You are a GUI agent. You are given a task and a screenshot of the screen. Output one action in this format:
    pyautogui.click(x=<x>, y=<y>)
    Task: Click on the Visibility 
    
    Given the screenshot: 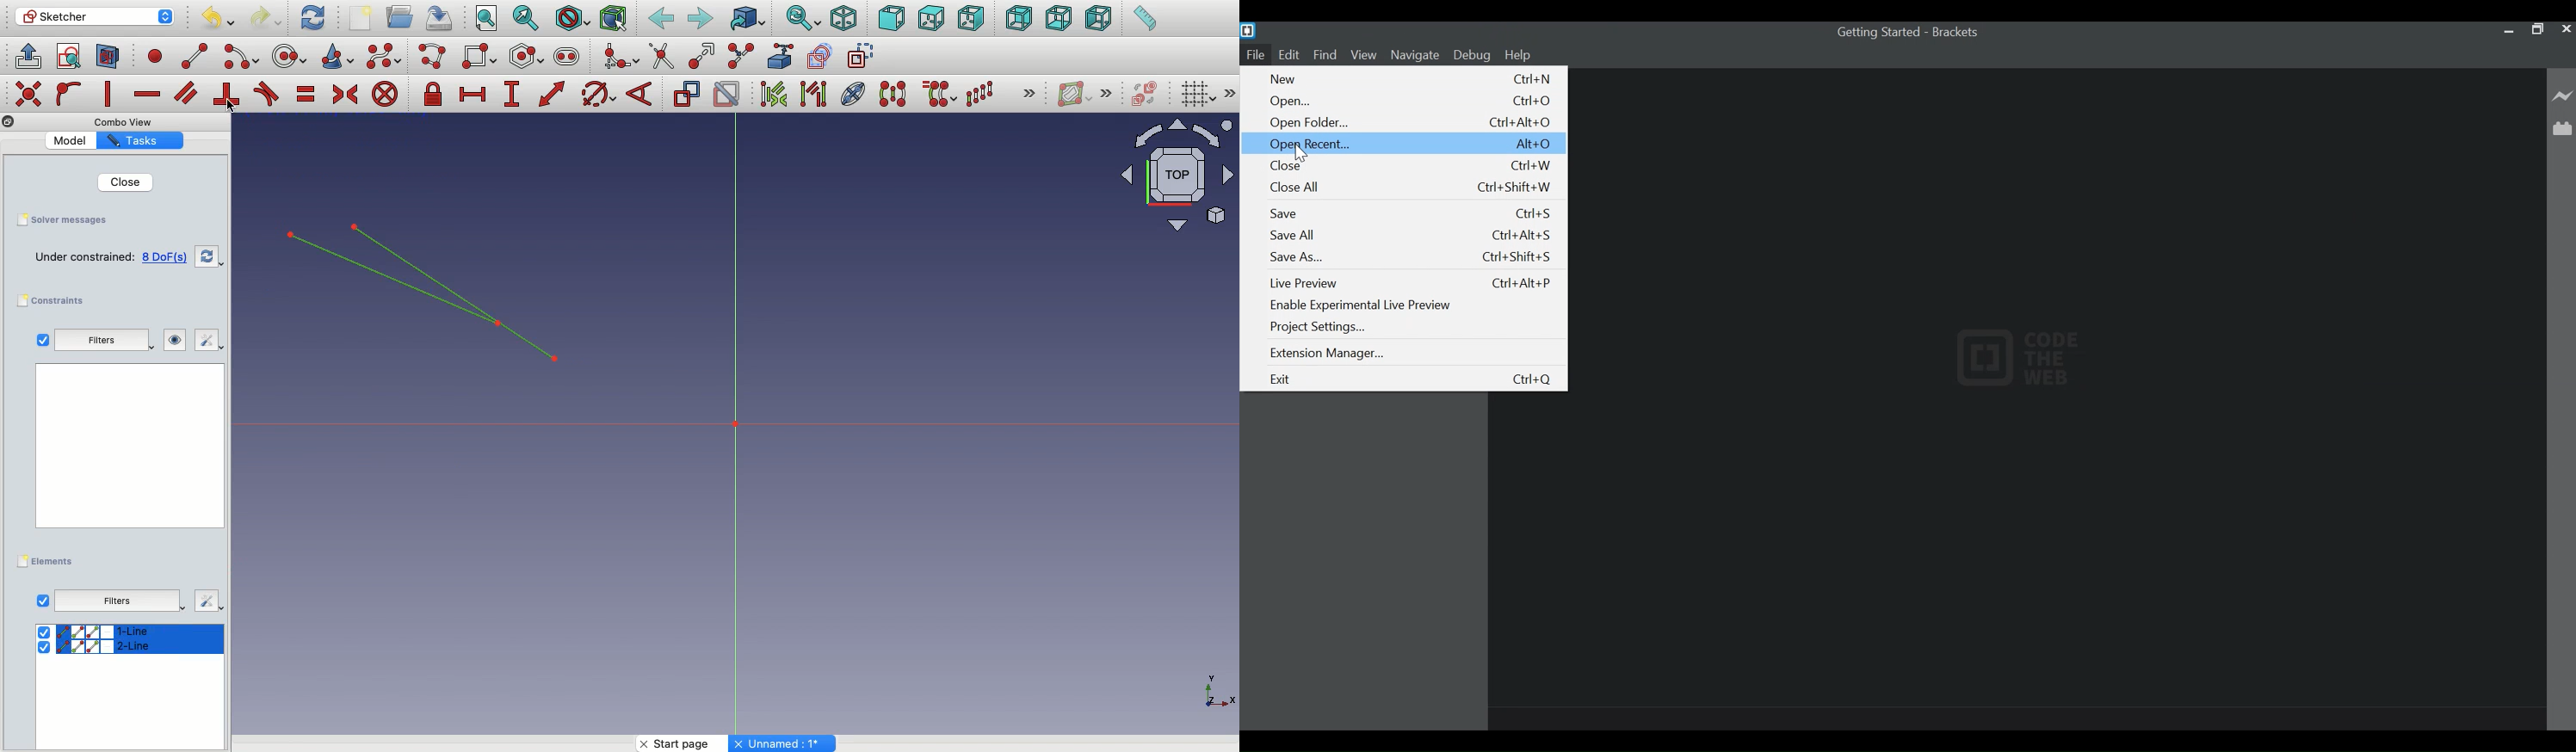 What is the action you would take?
    pyautogui.click(x=166, y=340)
    